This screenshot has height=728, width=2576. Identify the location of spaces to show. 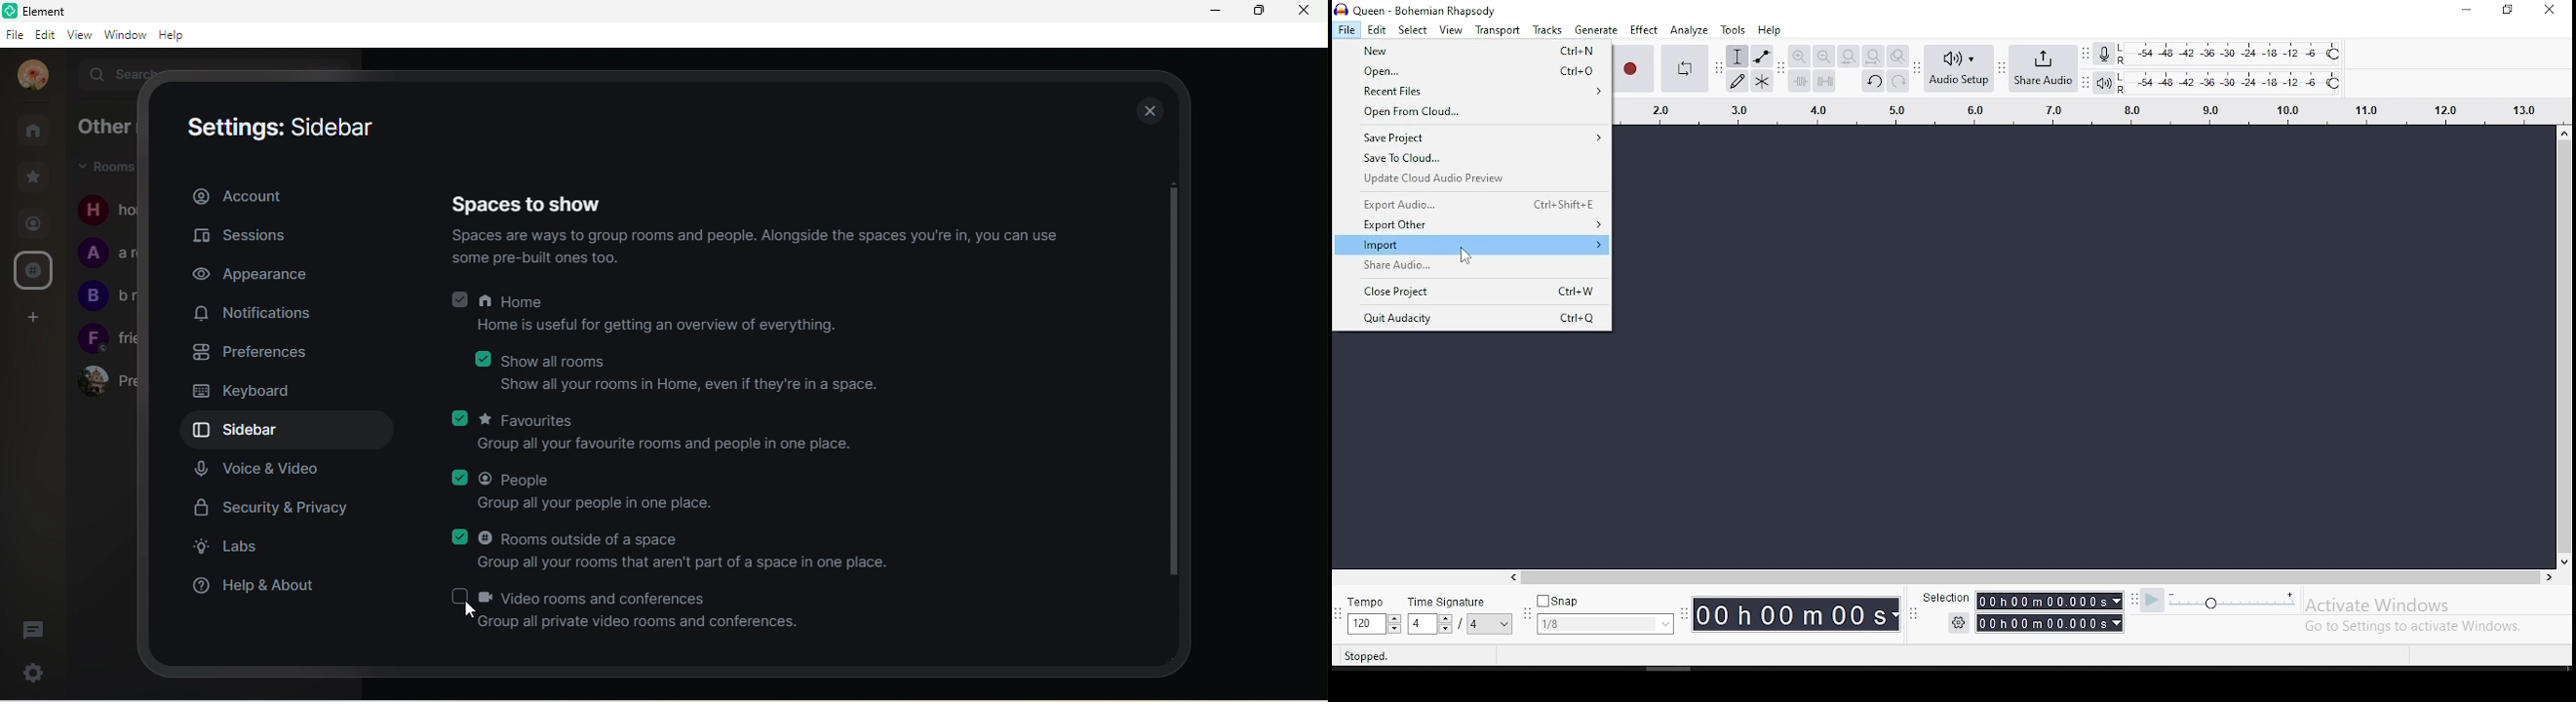
(536, 202).